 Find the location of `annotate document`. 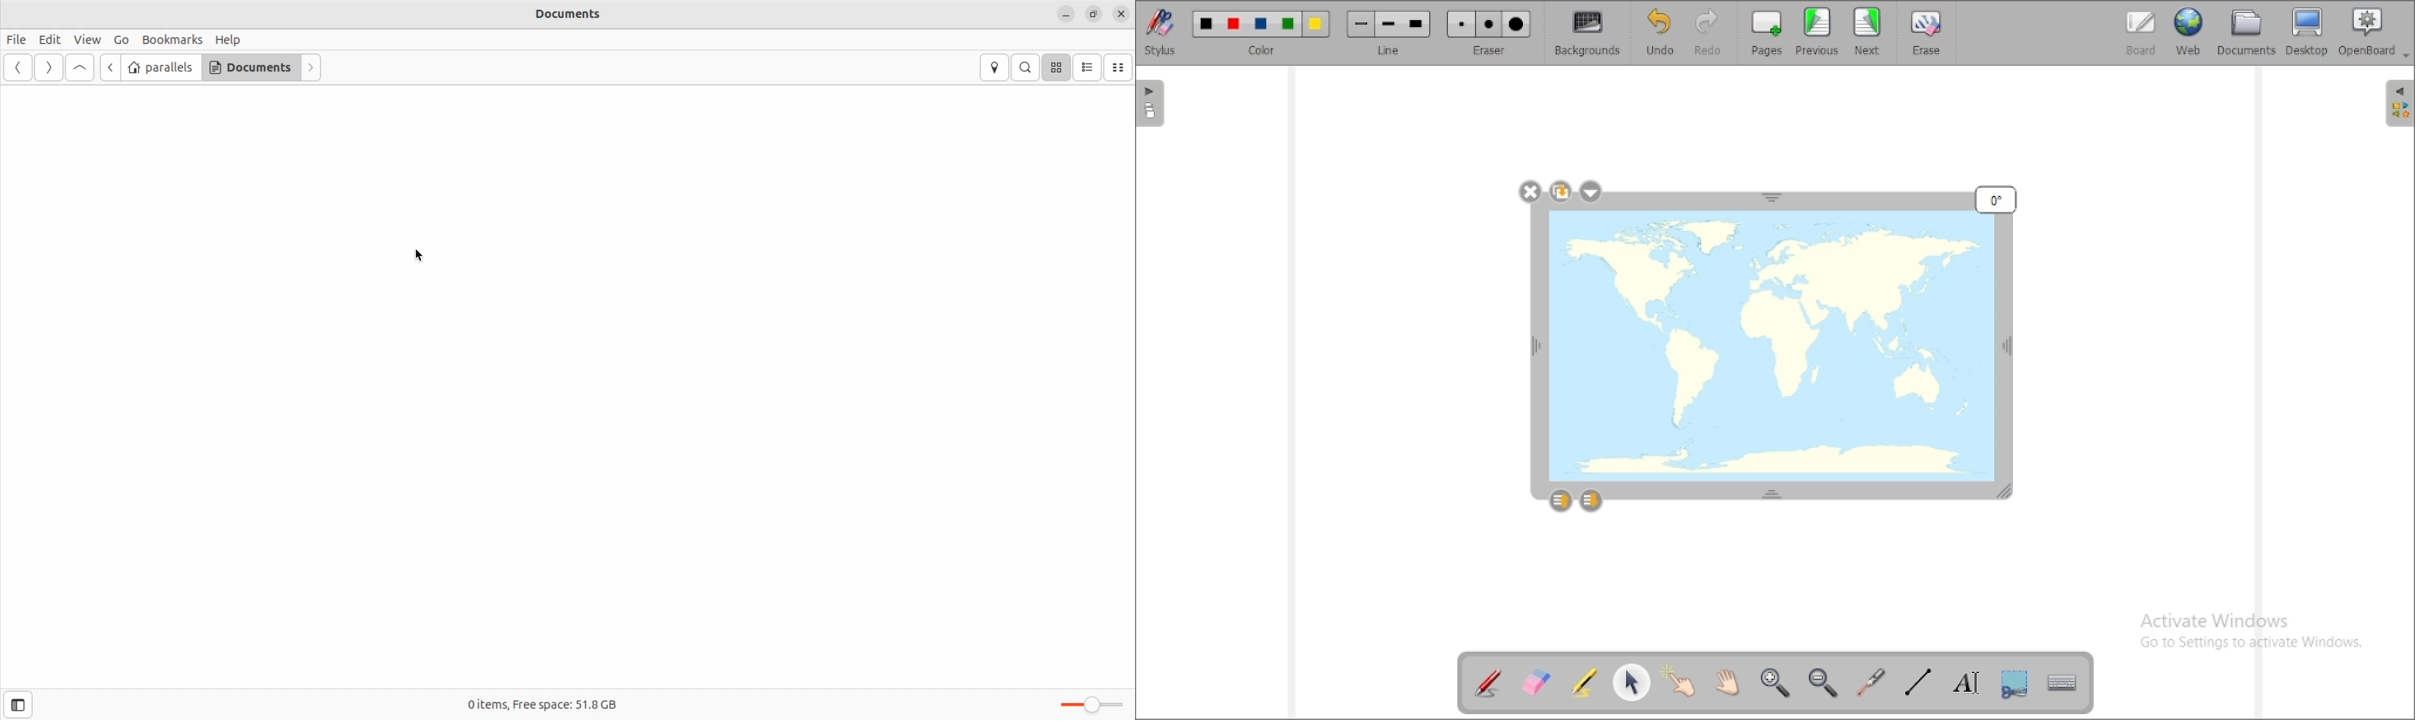

annotate document is located at coordinates (1489, 685).